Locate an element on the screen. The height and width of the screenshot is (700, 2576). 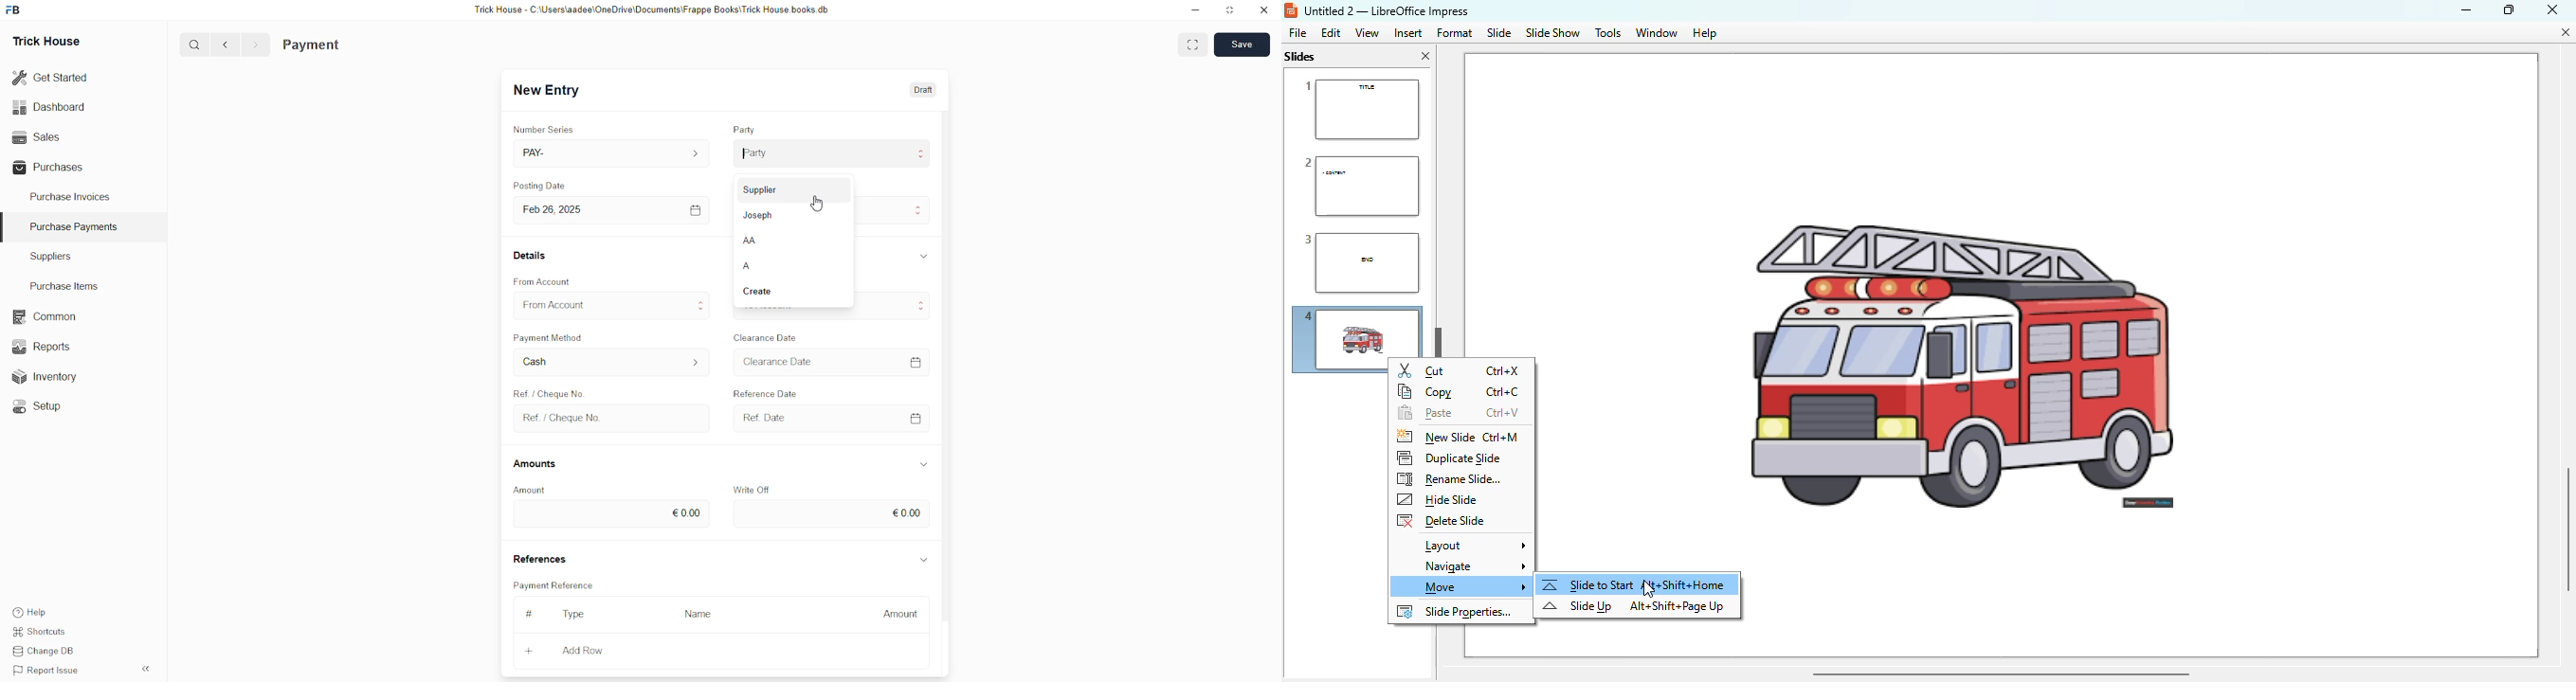
Details is located at coordinates (530, 256).